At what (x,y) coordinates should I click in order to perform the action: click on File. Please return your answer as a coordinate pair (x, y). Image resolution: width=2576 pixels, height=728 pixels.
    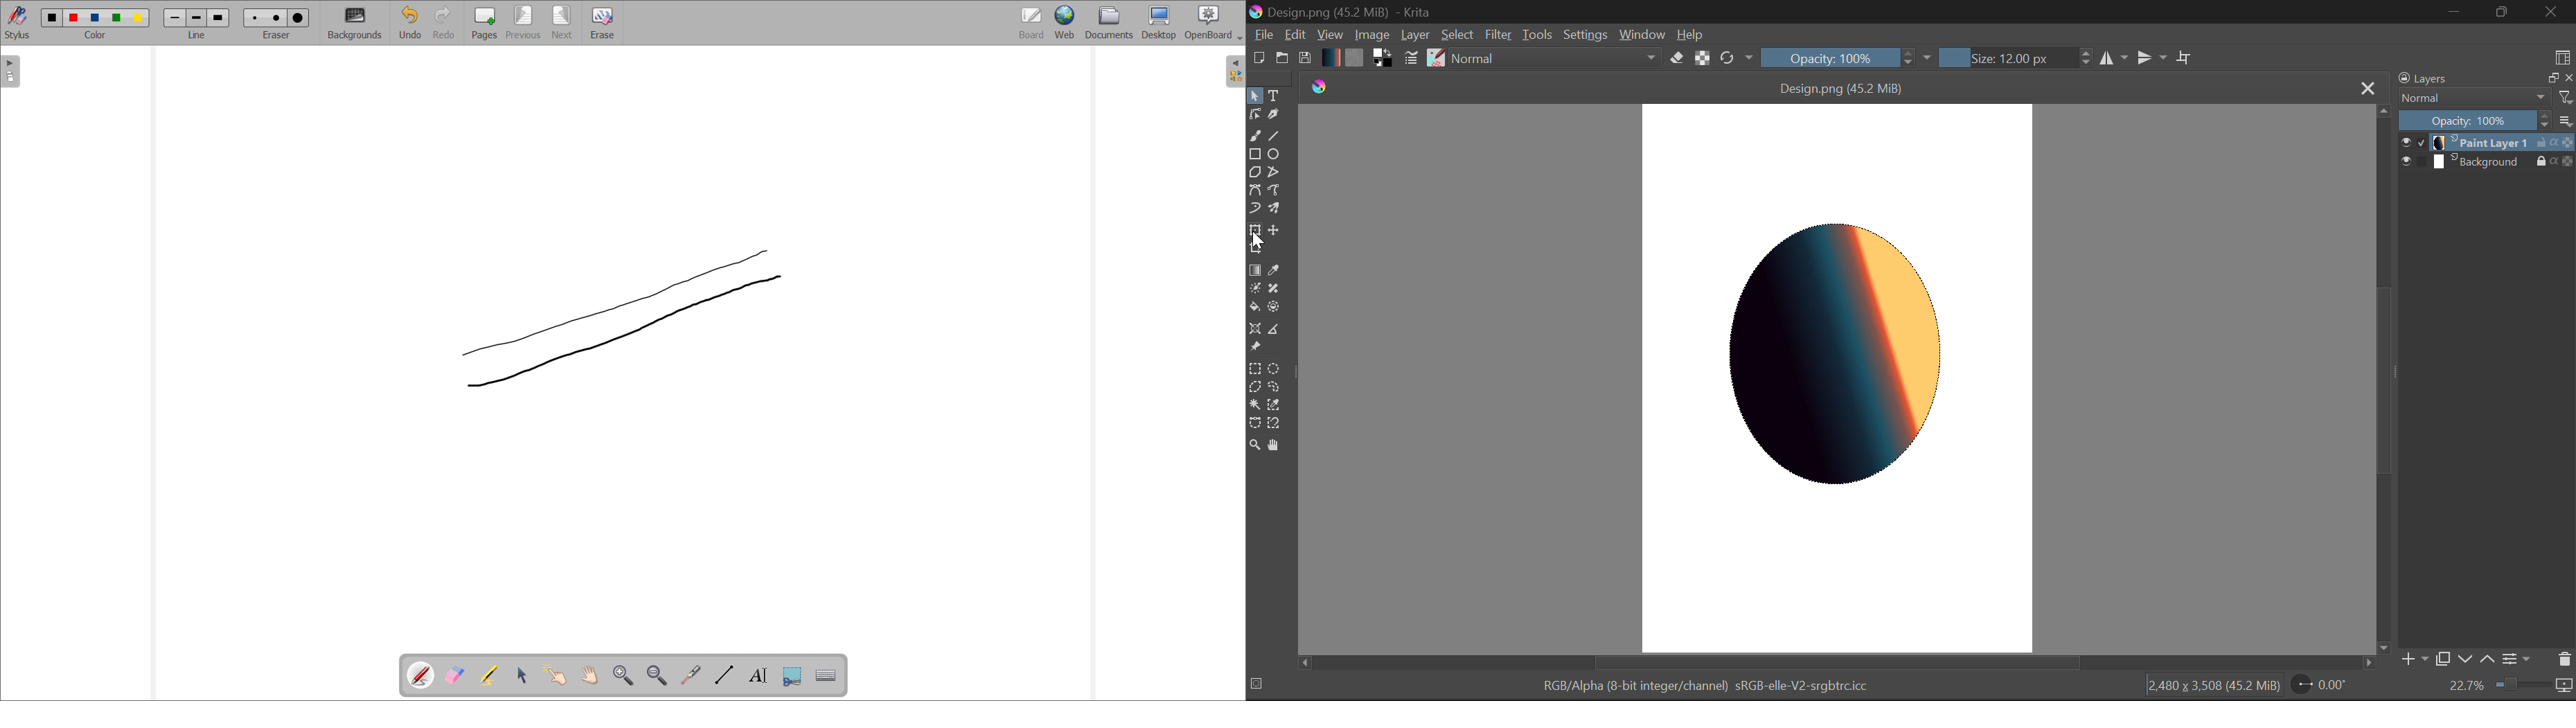
    Looking at the image, I should click on (1261, 35).